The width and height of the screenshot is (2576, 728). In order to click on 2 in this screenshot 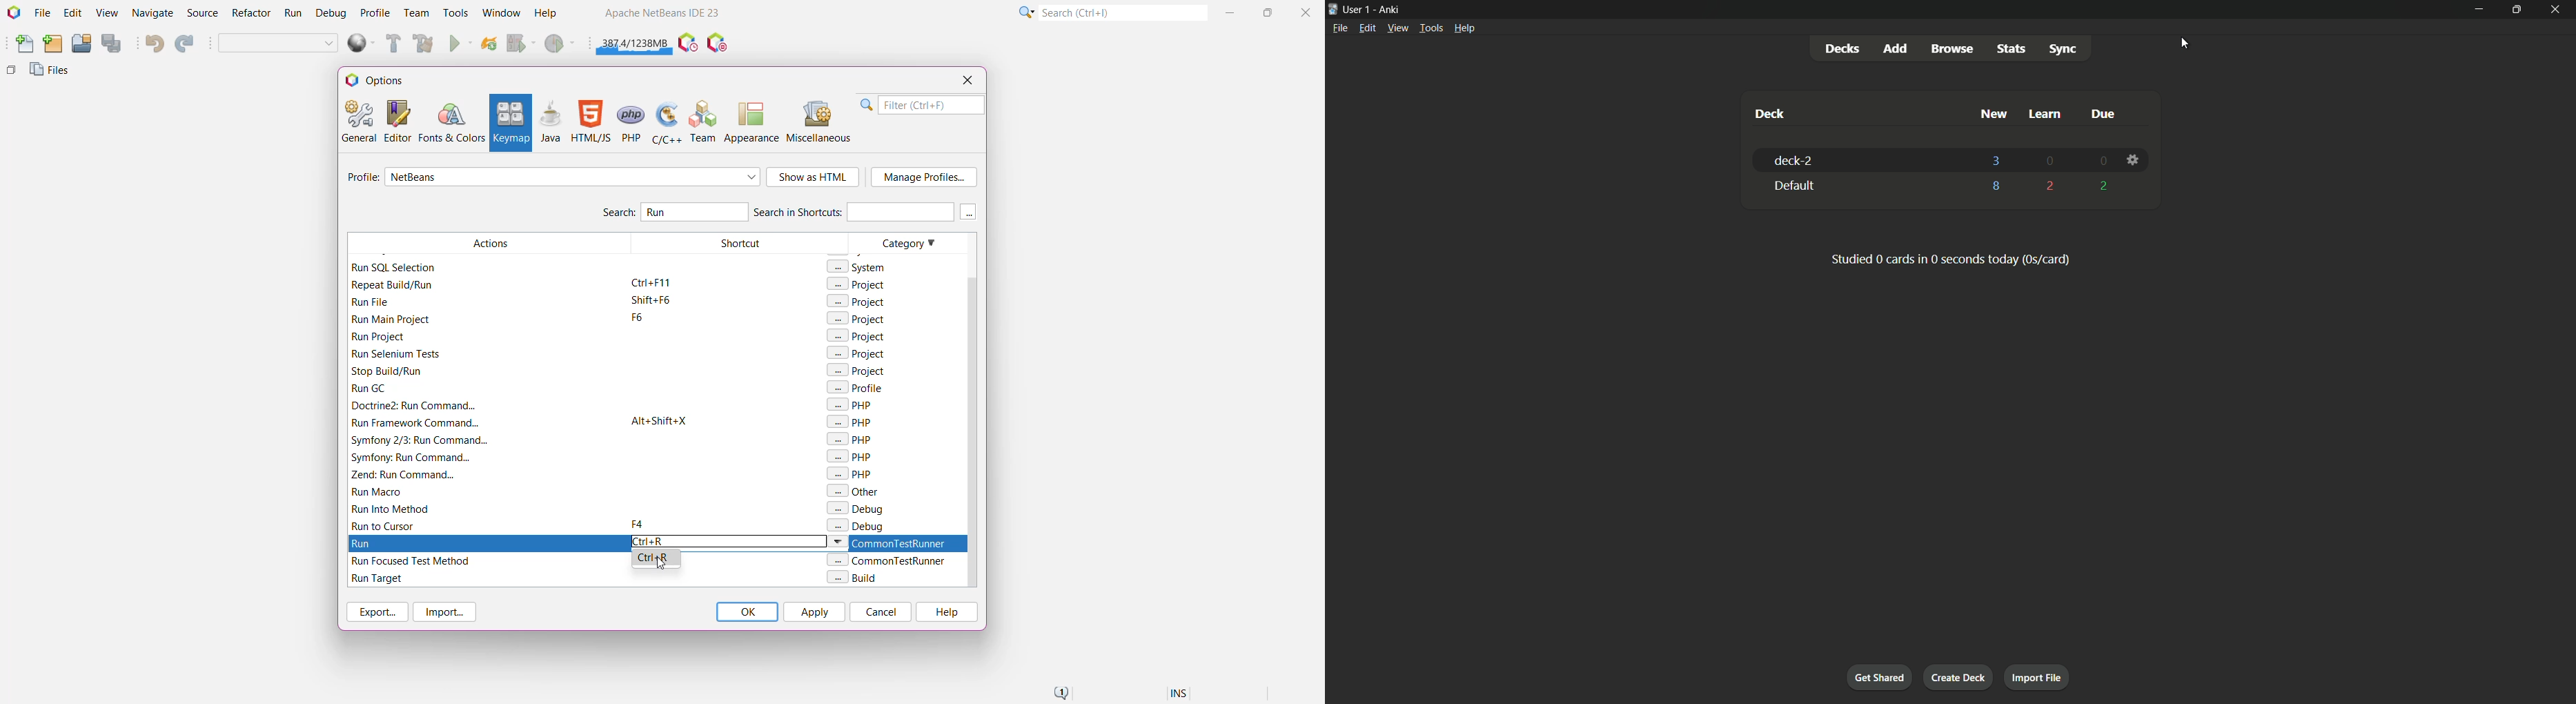, I will do `click(2101, 186)`.